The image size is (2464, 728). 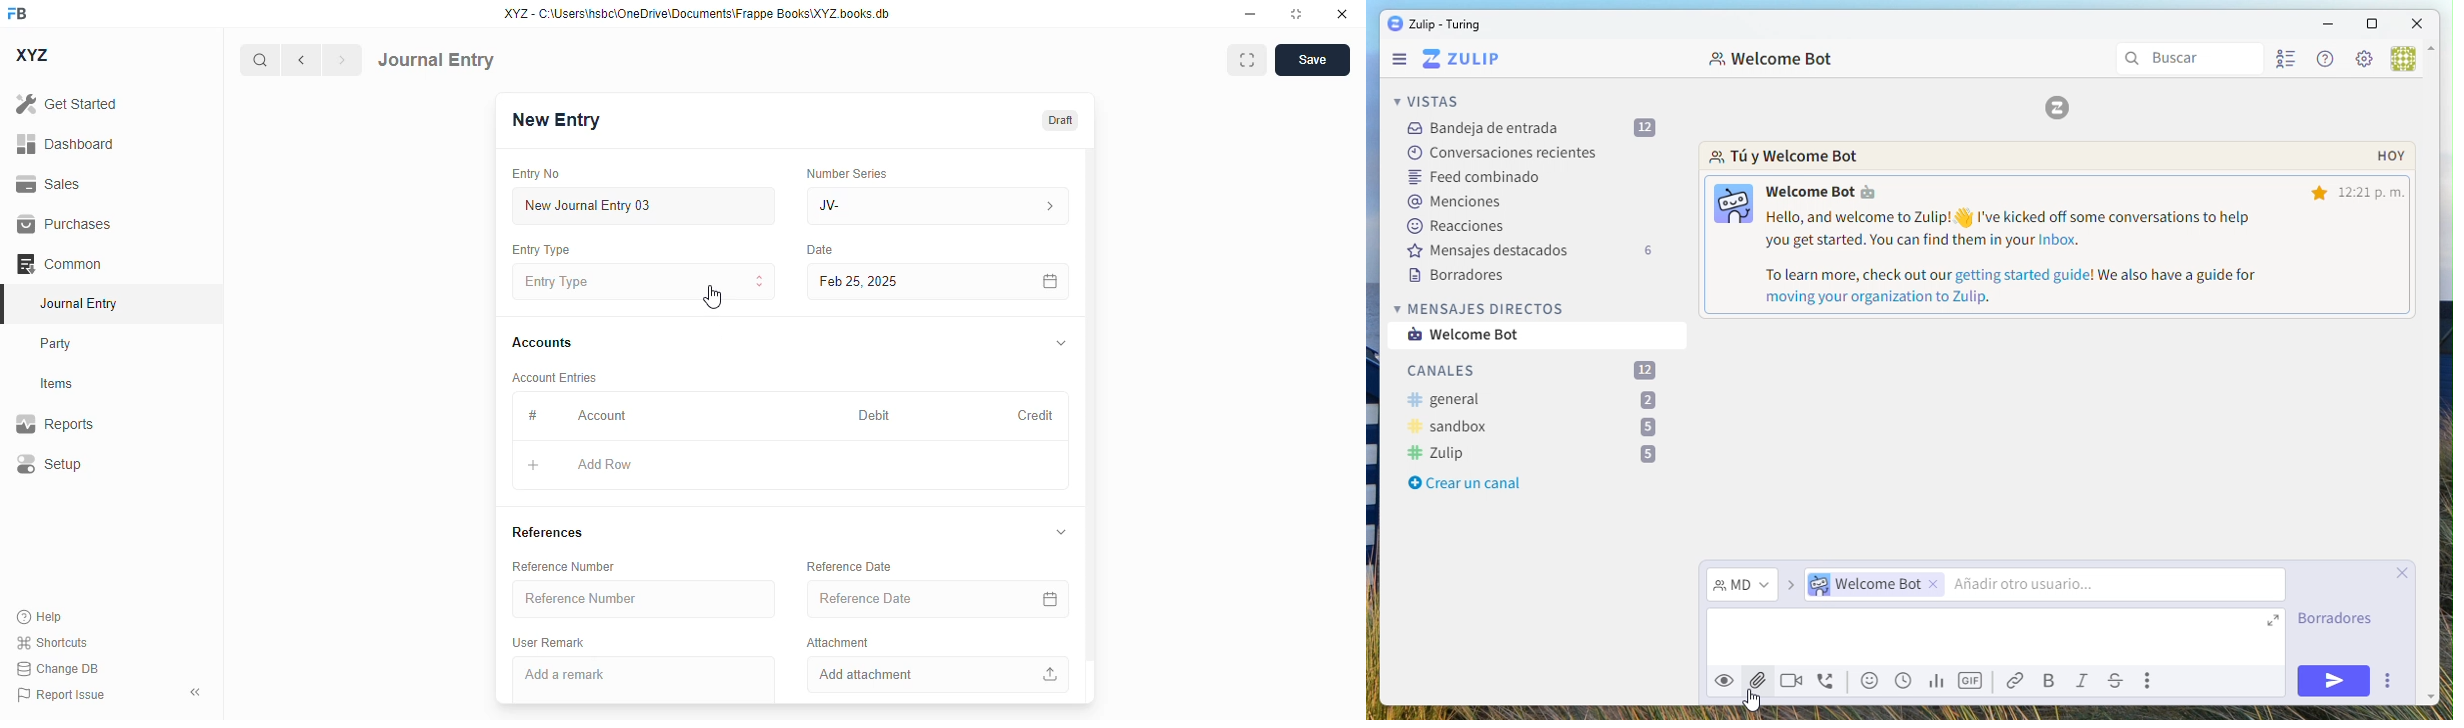 I want to click on Recent conversations, so click(x=1502, y=151).